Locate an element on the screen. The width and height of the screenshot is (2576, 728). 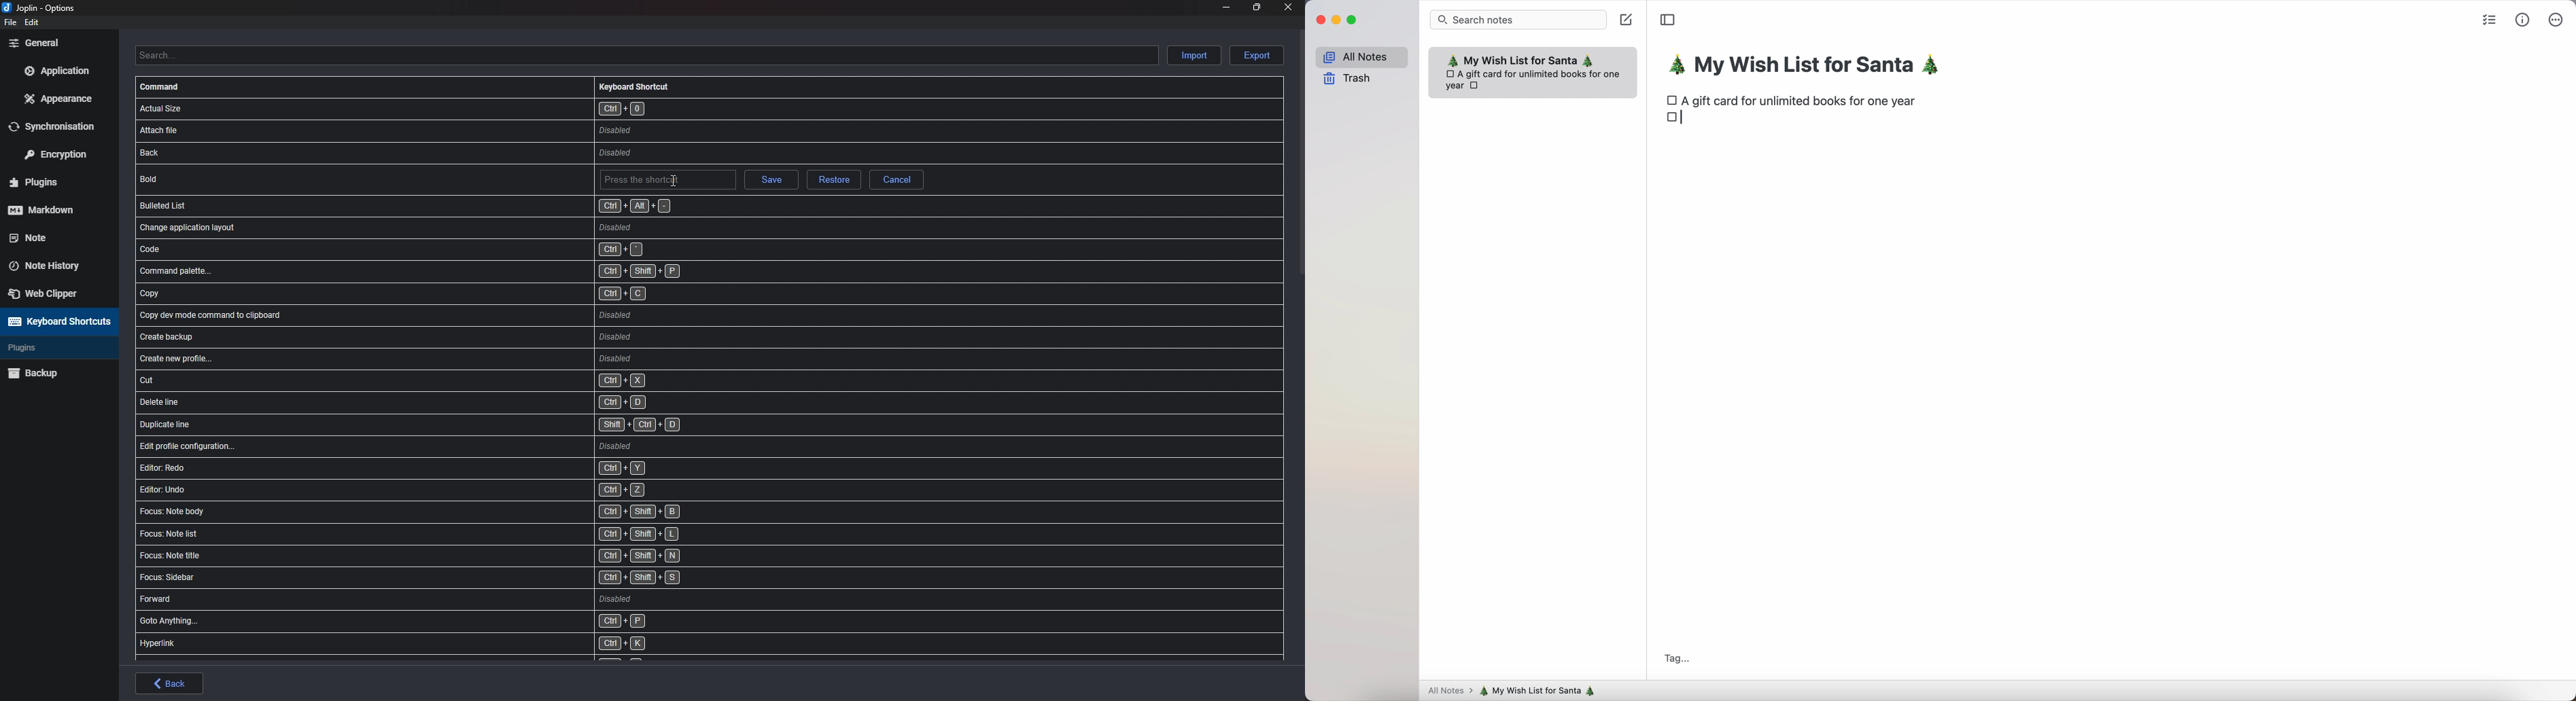
close is located at coordinates (1286, 7).